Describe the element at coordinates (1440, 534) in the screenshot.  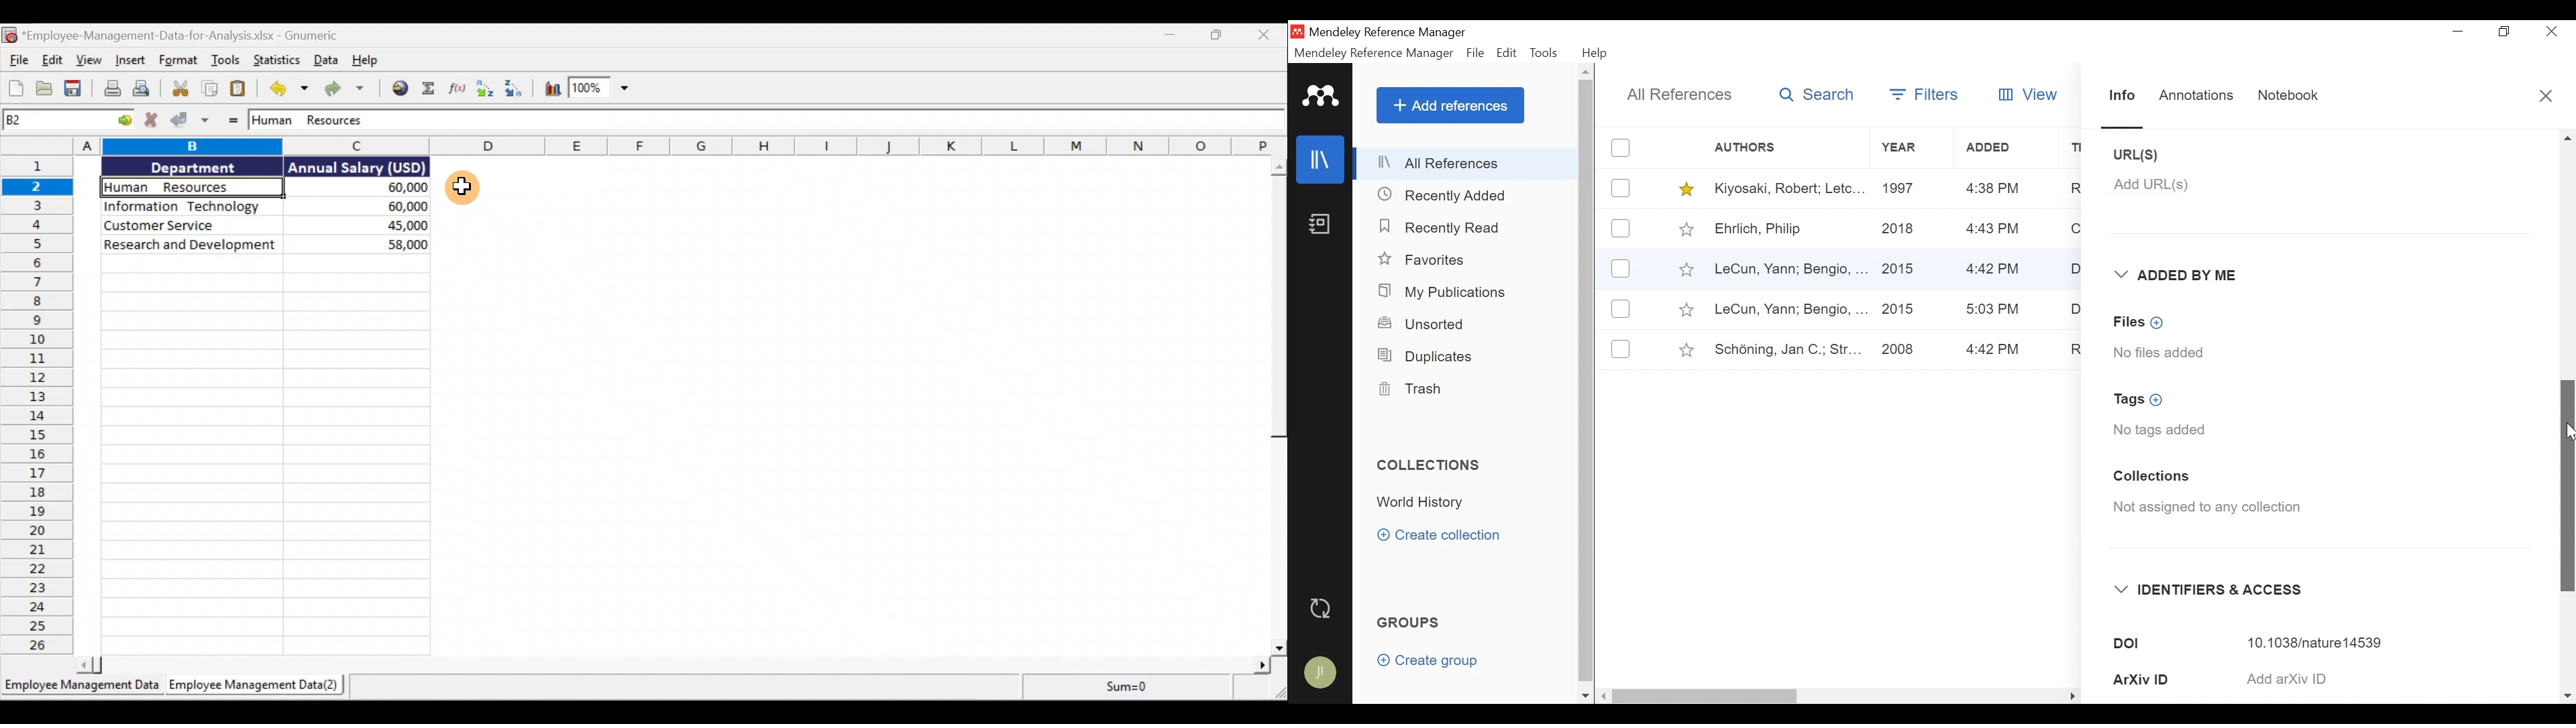
I see `Create category` at that location.